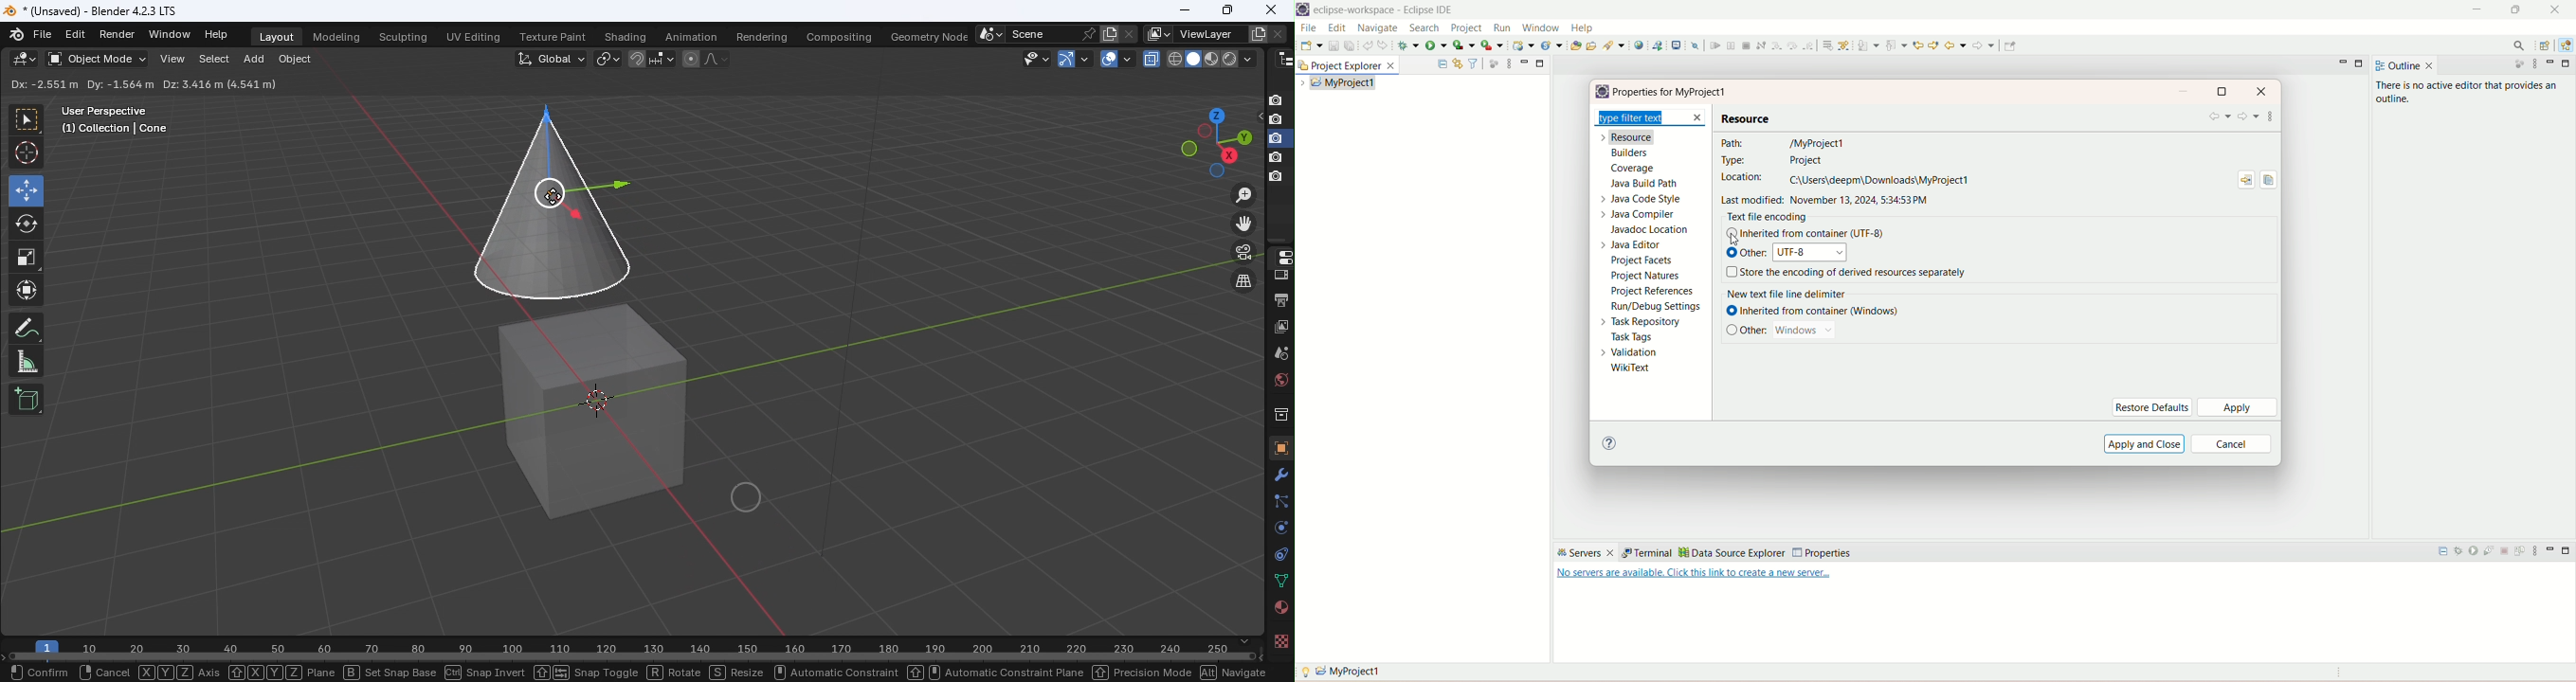  Describe the element at coordinates (1279, 640) in the screenshot. I see `texture` at that location.